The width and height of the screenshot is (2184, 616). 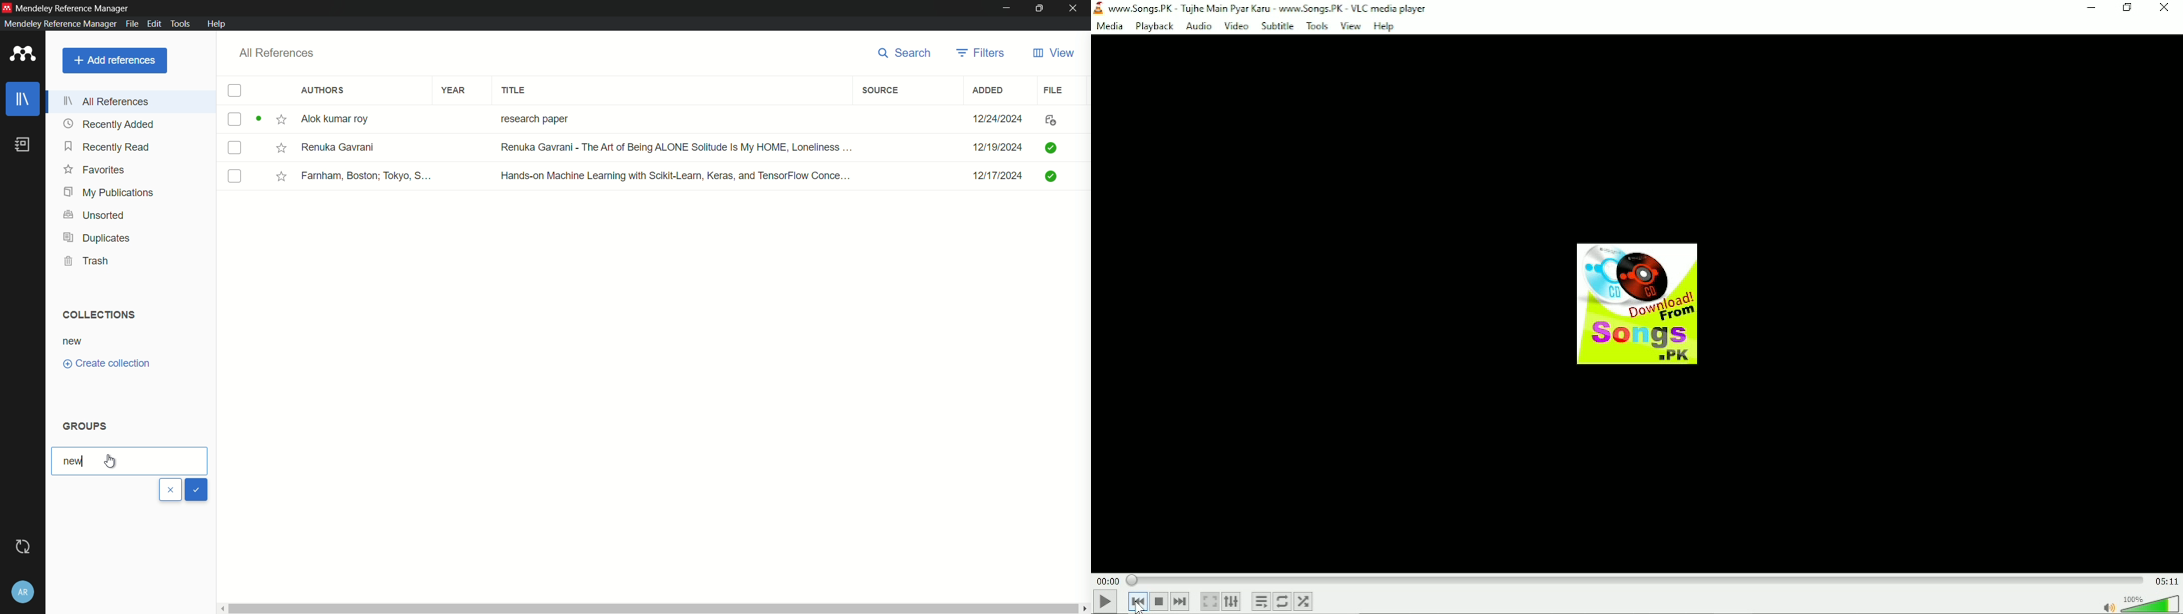 What do you see at coordinates (1040, 8) in the screenshot?
I see `maximize` at bounding box center [1040, 8].